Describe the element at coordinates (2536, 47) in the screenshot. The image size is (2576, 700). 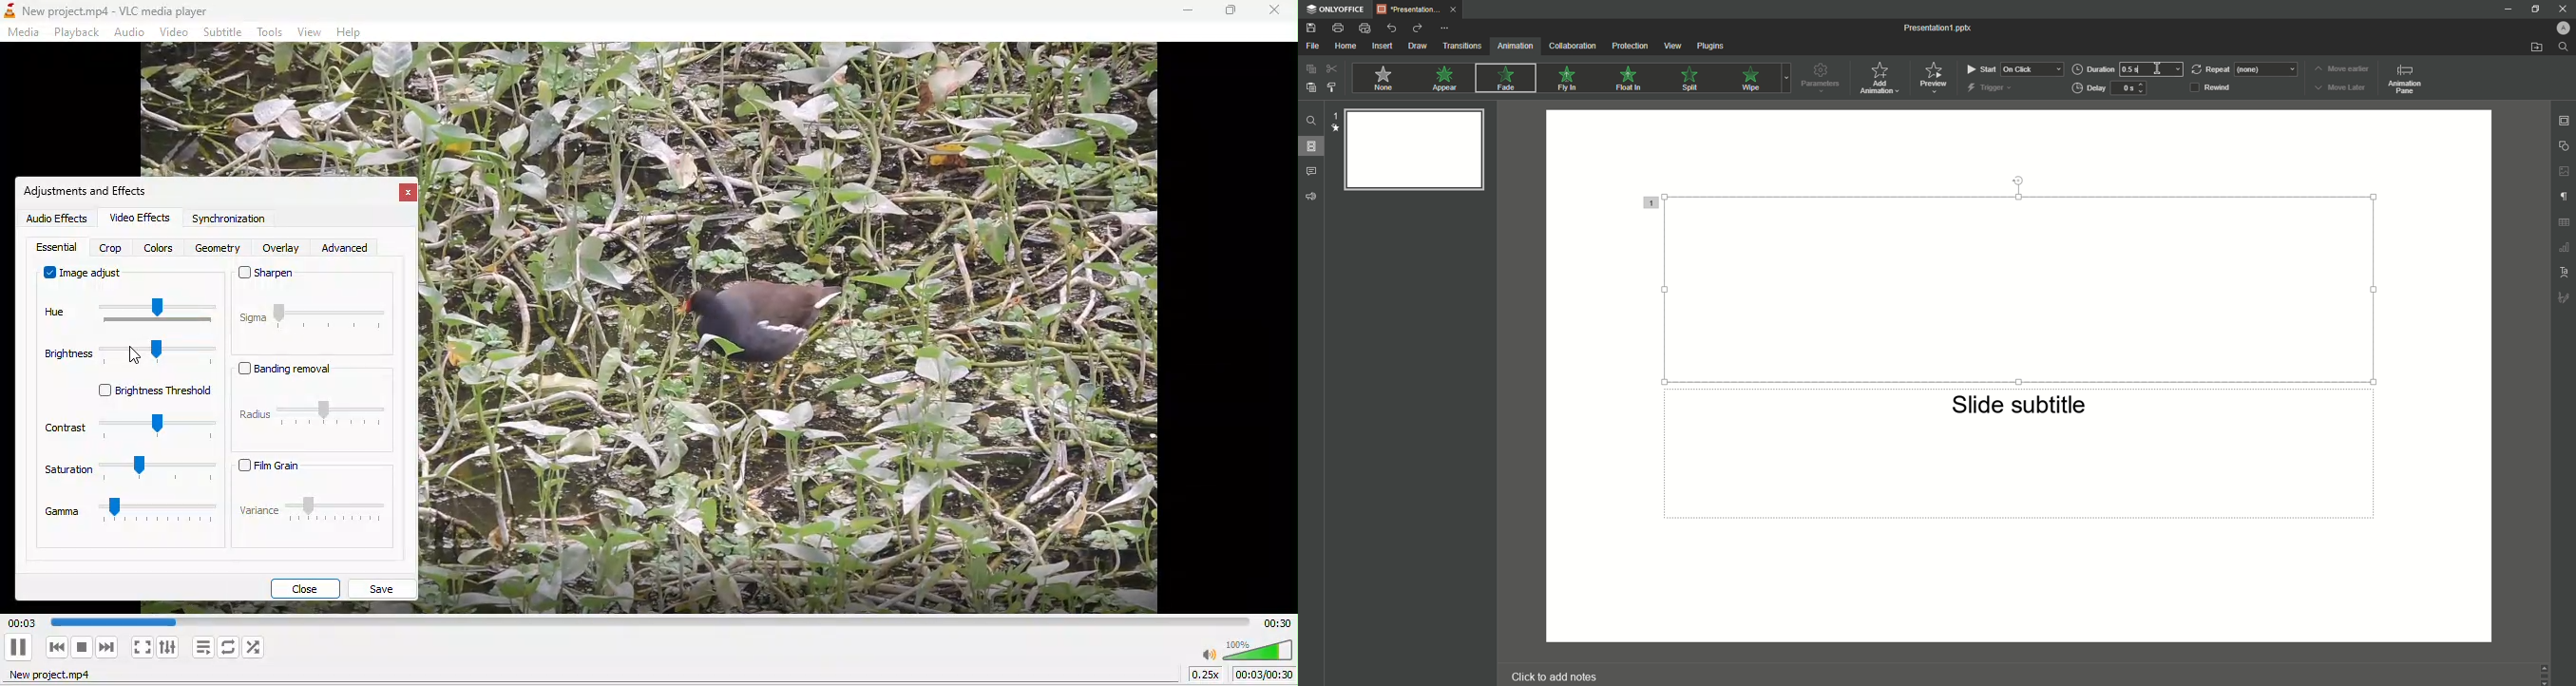
I see `Open From File` at that location.